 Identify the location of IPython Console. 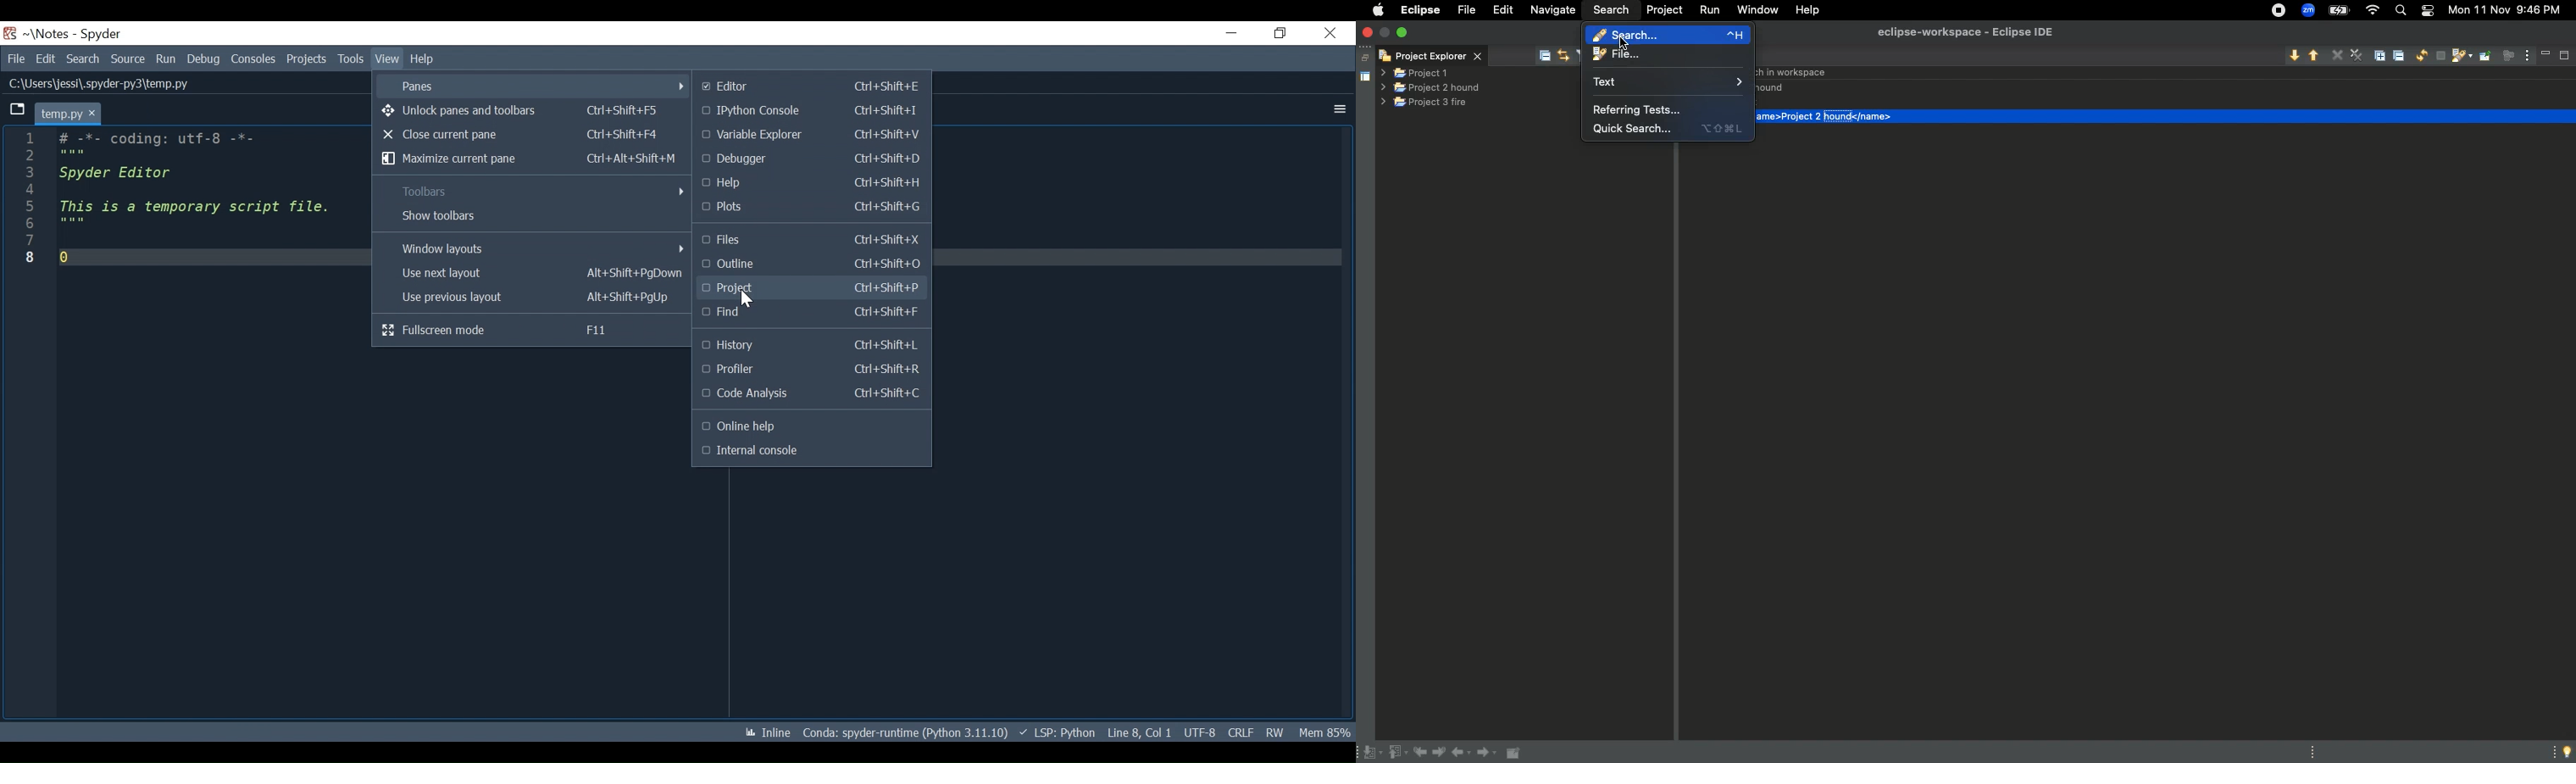
(812, 110).